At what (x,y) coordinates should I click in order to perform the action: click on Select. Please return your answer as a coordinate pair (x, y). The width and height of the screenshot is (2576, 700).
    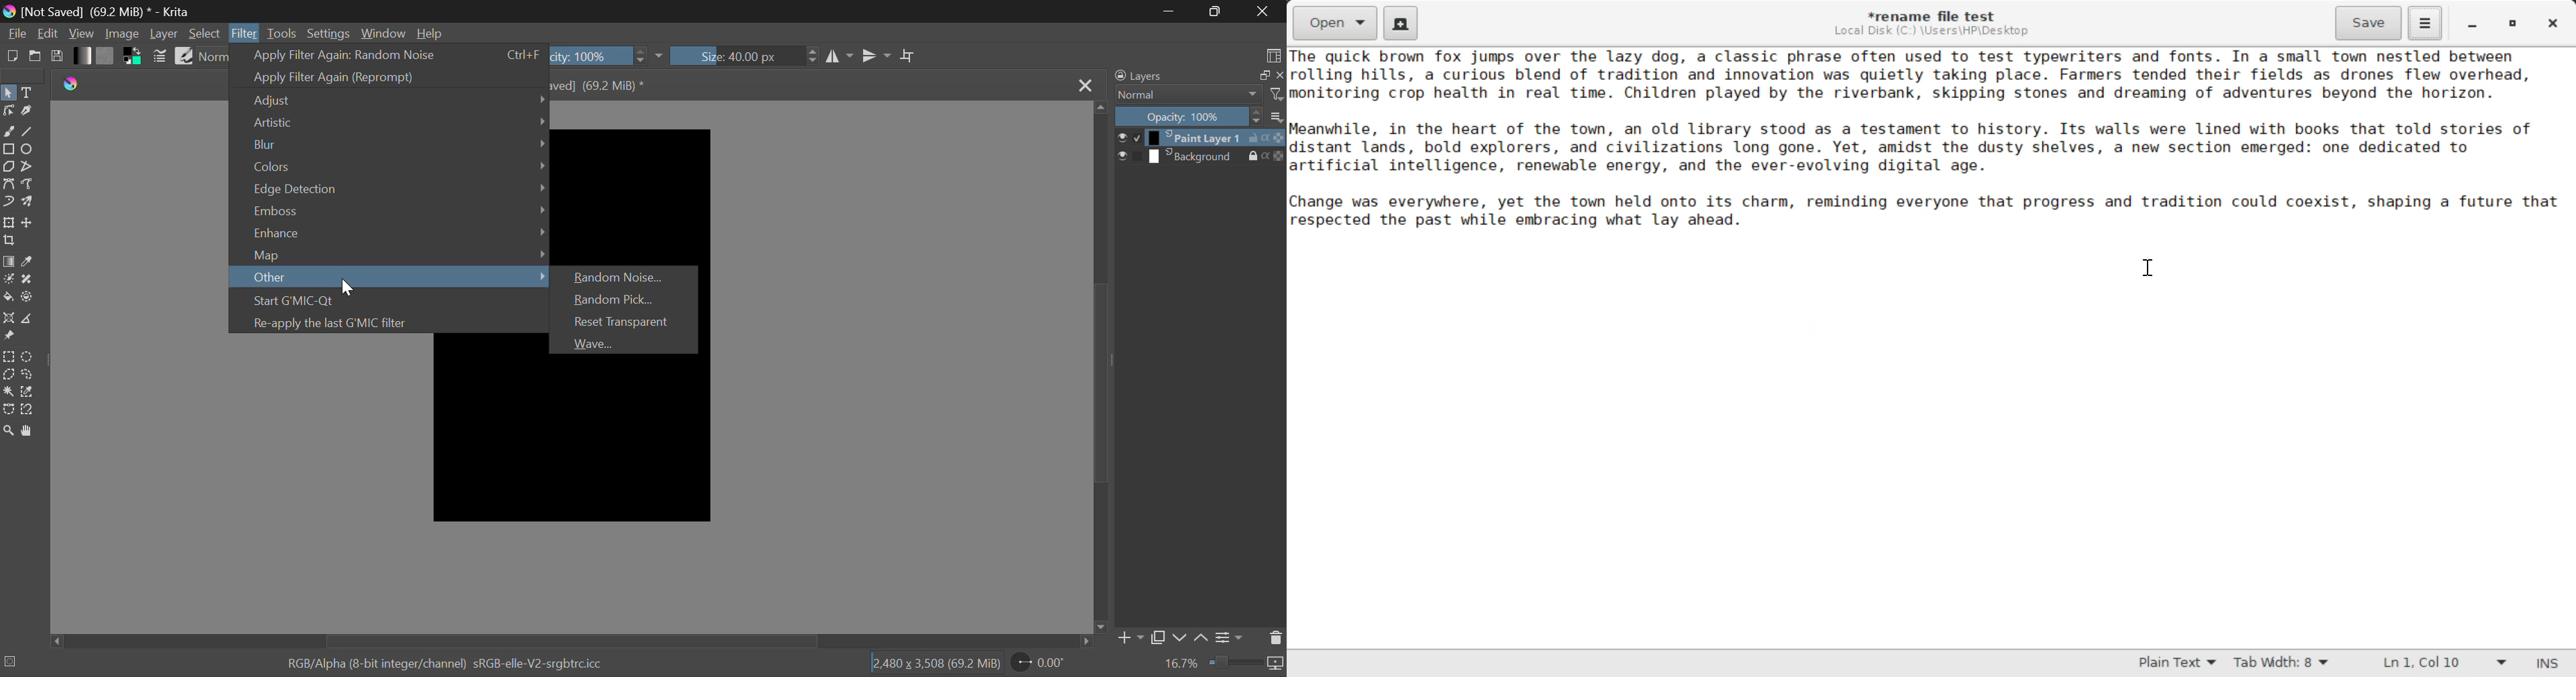
    Looking at the image, I should click on (8, 94).